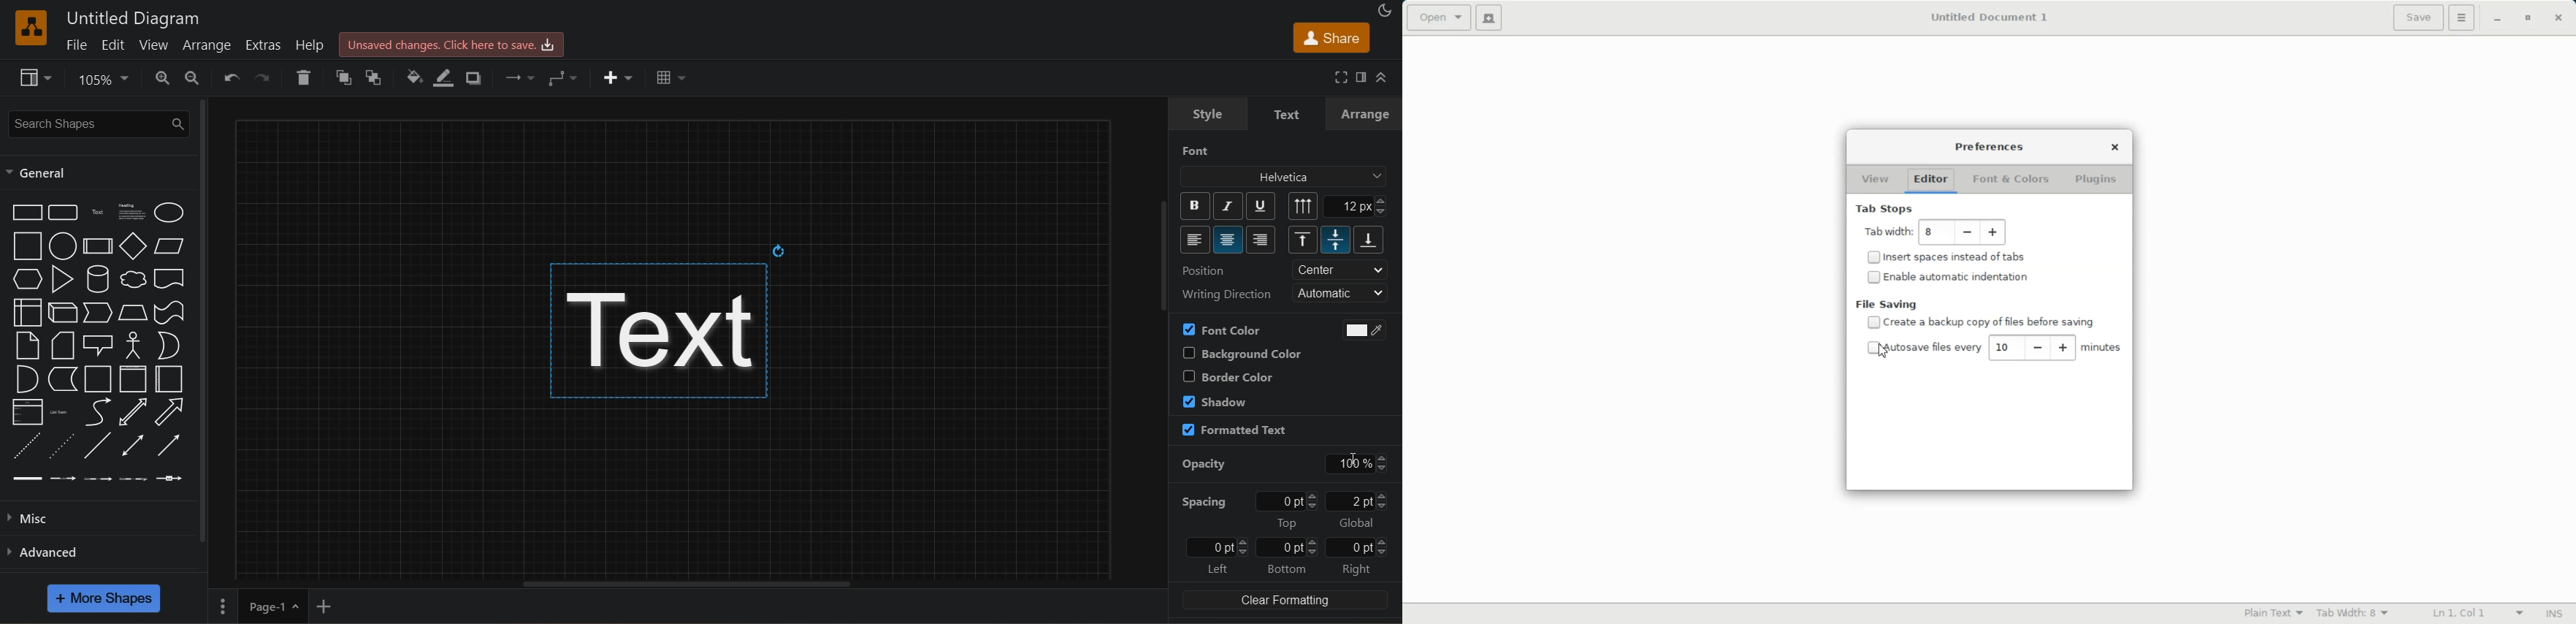 Image resolution: width=2576 pixels, height=644 pixels. Describe the element at coordinates (169, 346) in the screenshot. I see `or` at that location.